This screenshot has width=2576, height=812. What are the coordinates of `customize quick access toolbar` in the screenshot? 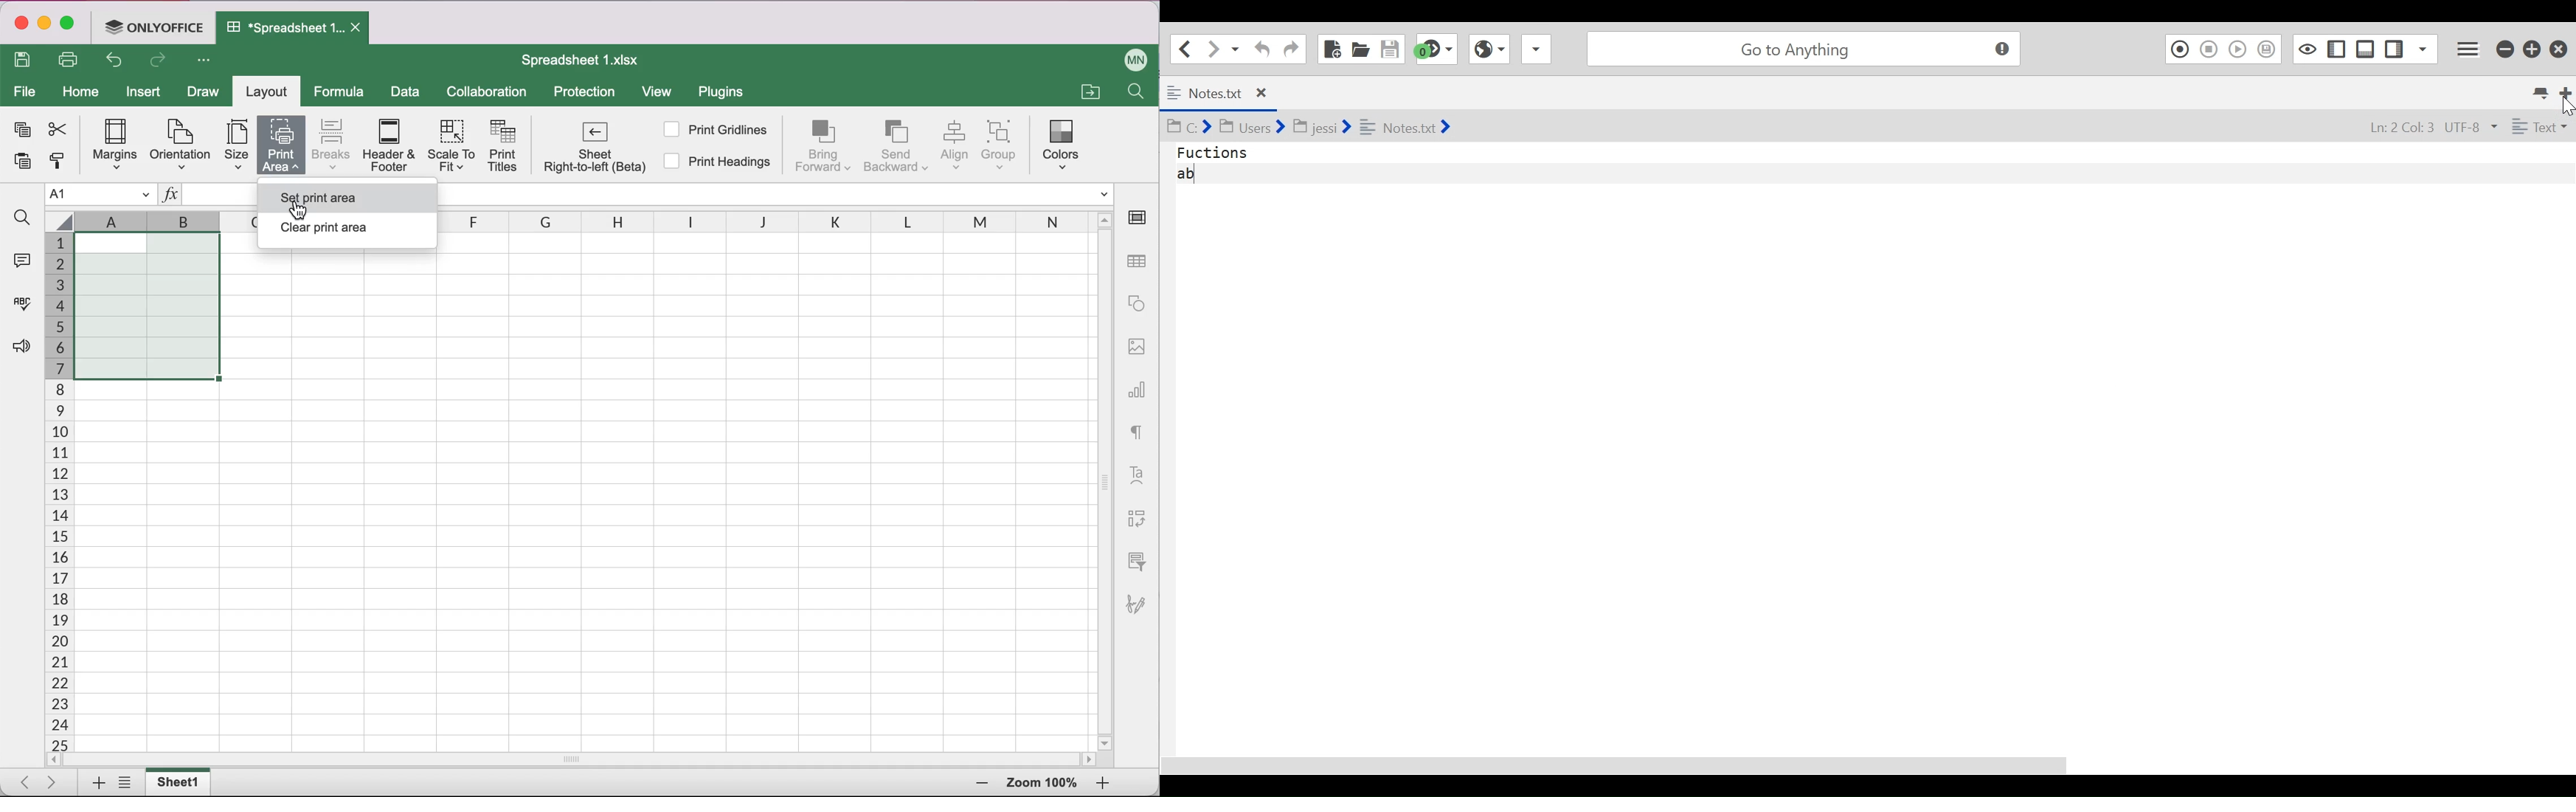 It's located at (207, 61).